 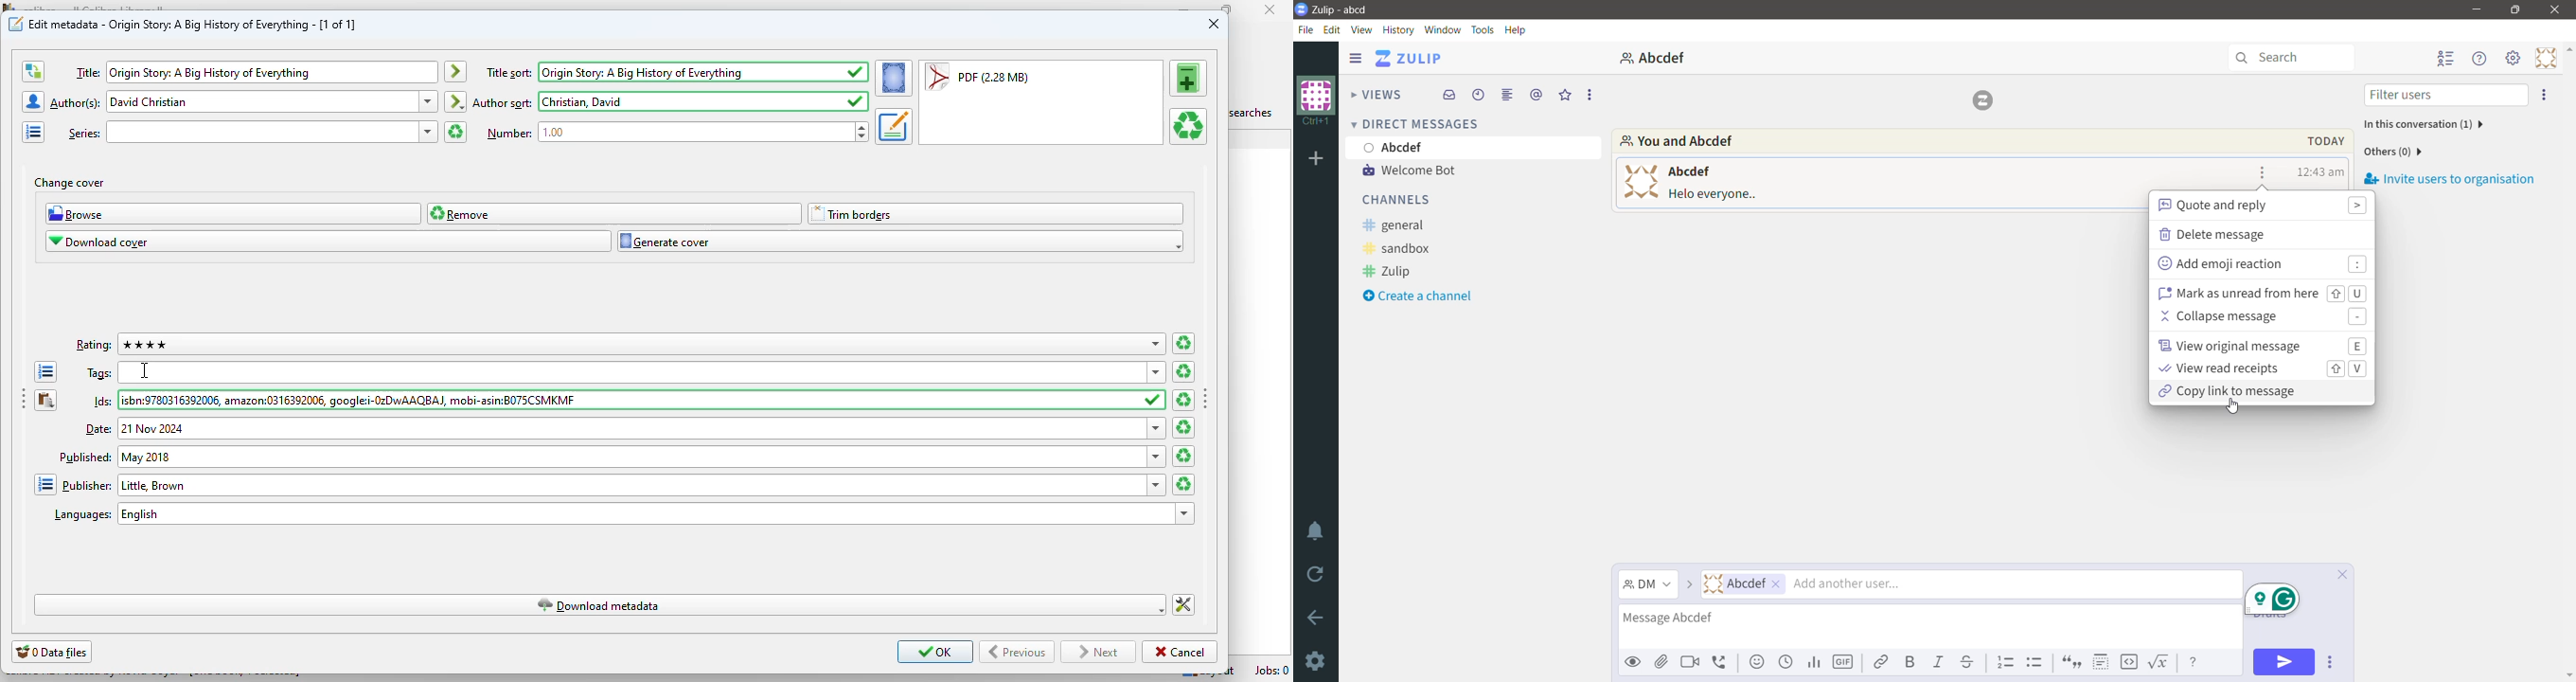 I want to click on Tools, so click(x=1484, y=30).